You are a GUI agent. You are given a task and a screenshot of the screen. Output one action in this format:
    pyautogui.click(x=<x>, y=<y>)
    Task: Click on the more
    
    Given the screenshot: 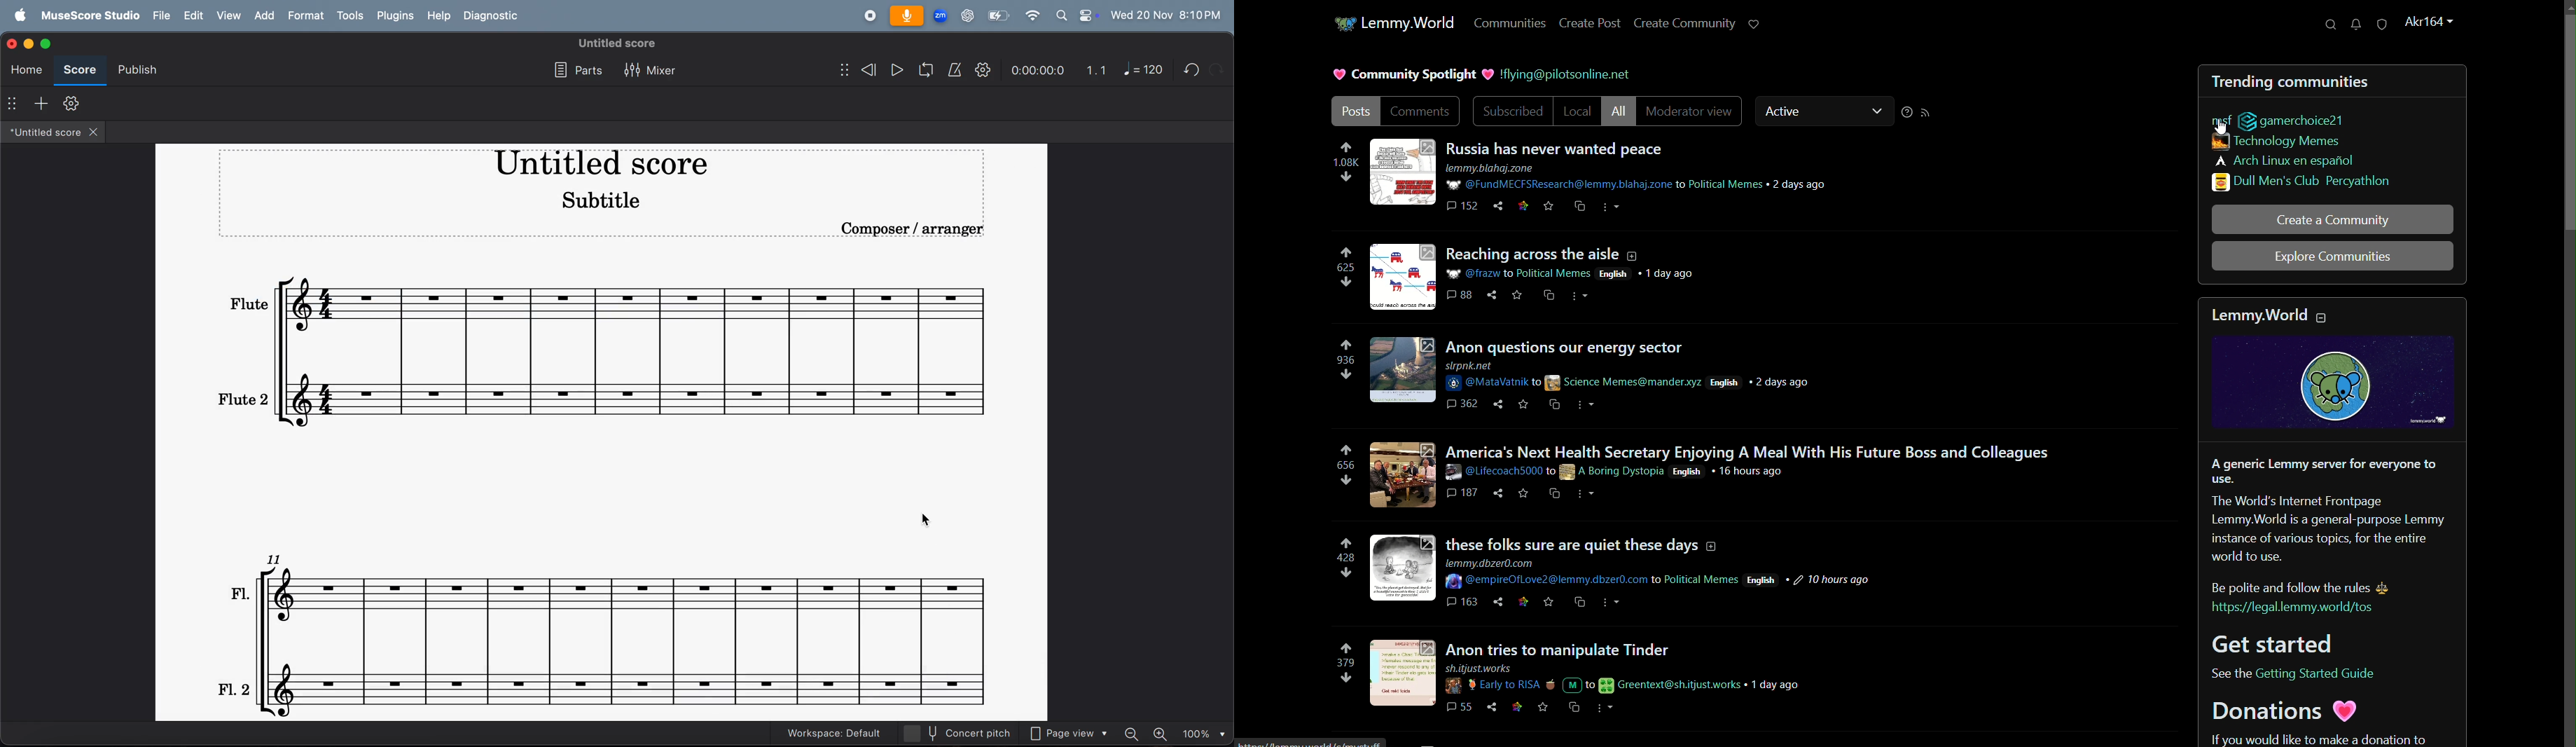 What is the action you would take?
    pyautogui.click(x=1581, y=294)
    